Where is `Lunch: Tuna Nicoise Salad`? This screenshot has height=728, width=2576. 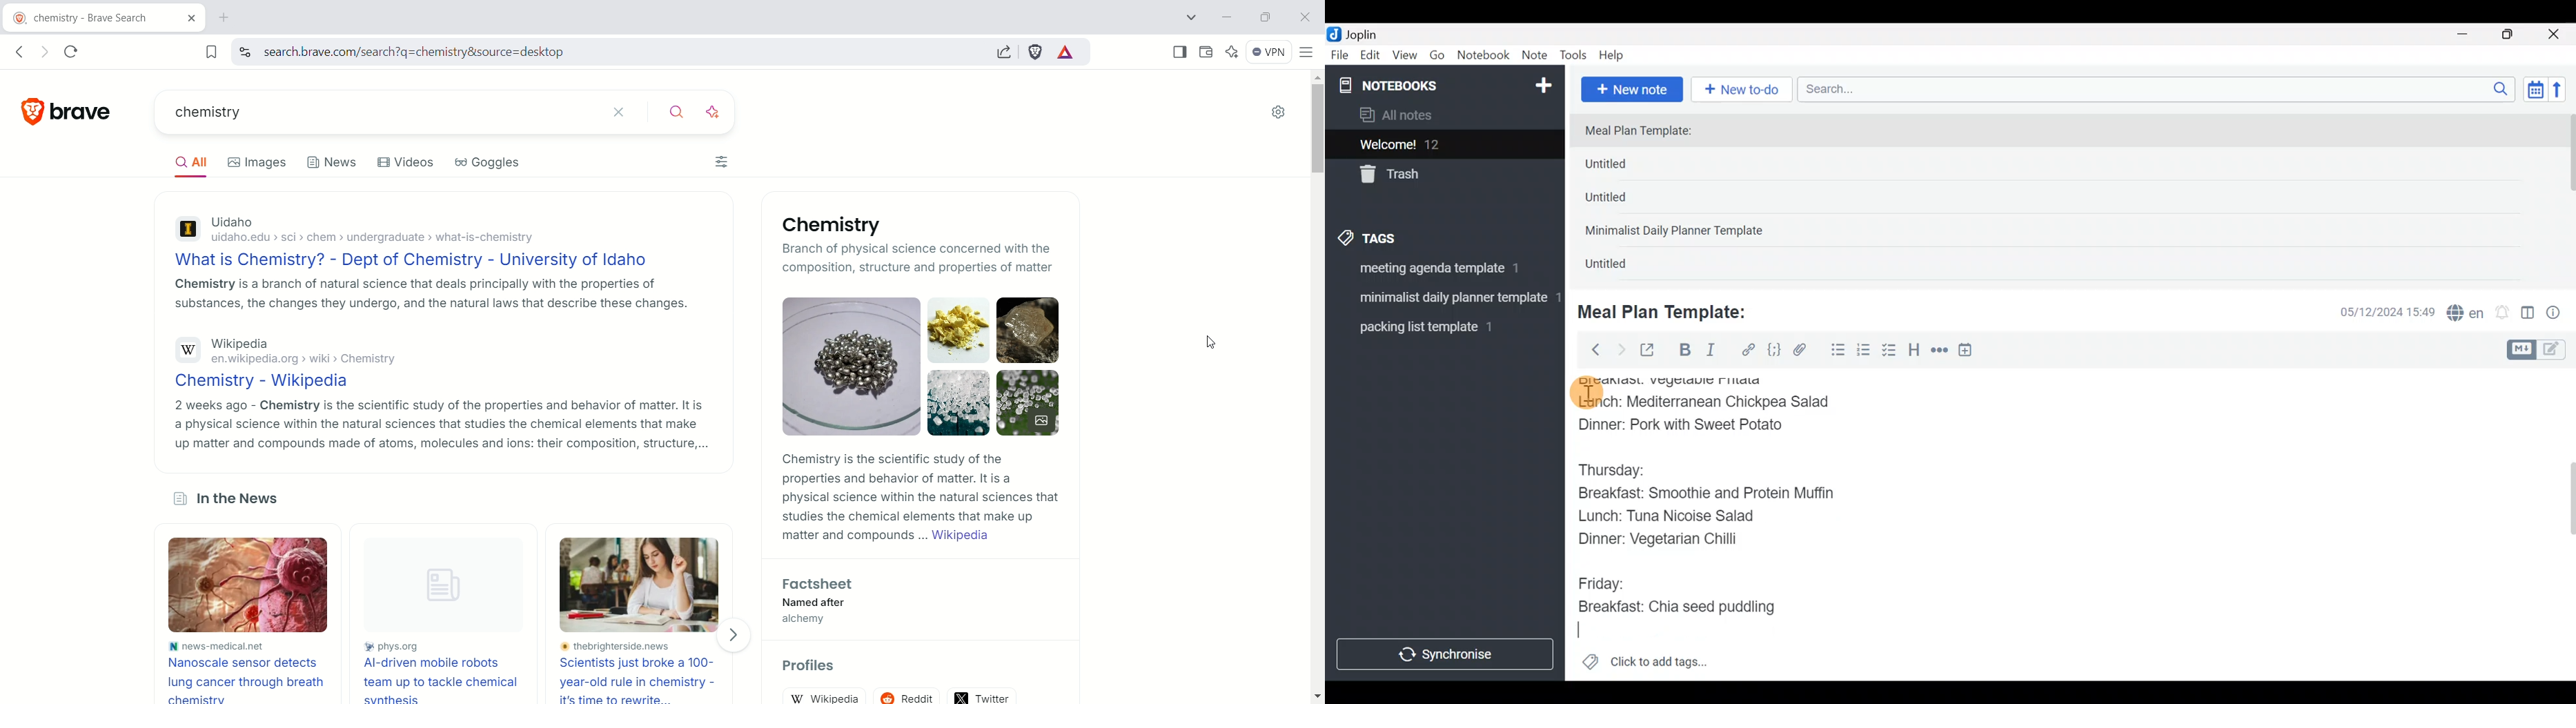
Lunch: Tuna Nicoise Salad is located at coordinates (1681, 520).